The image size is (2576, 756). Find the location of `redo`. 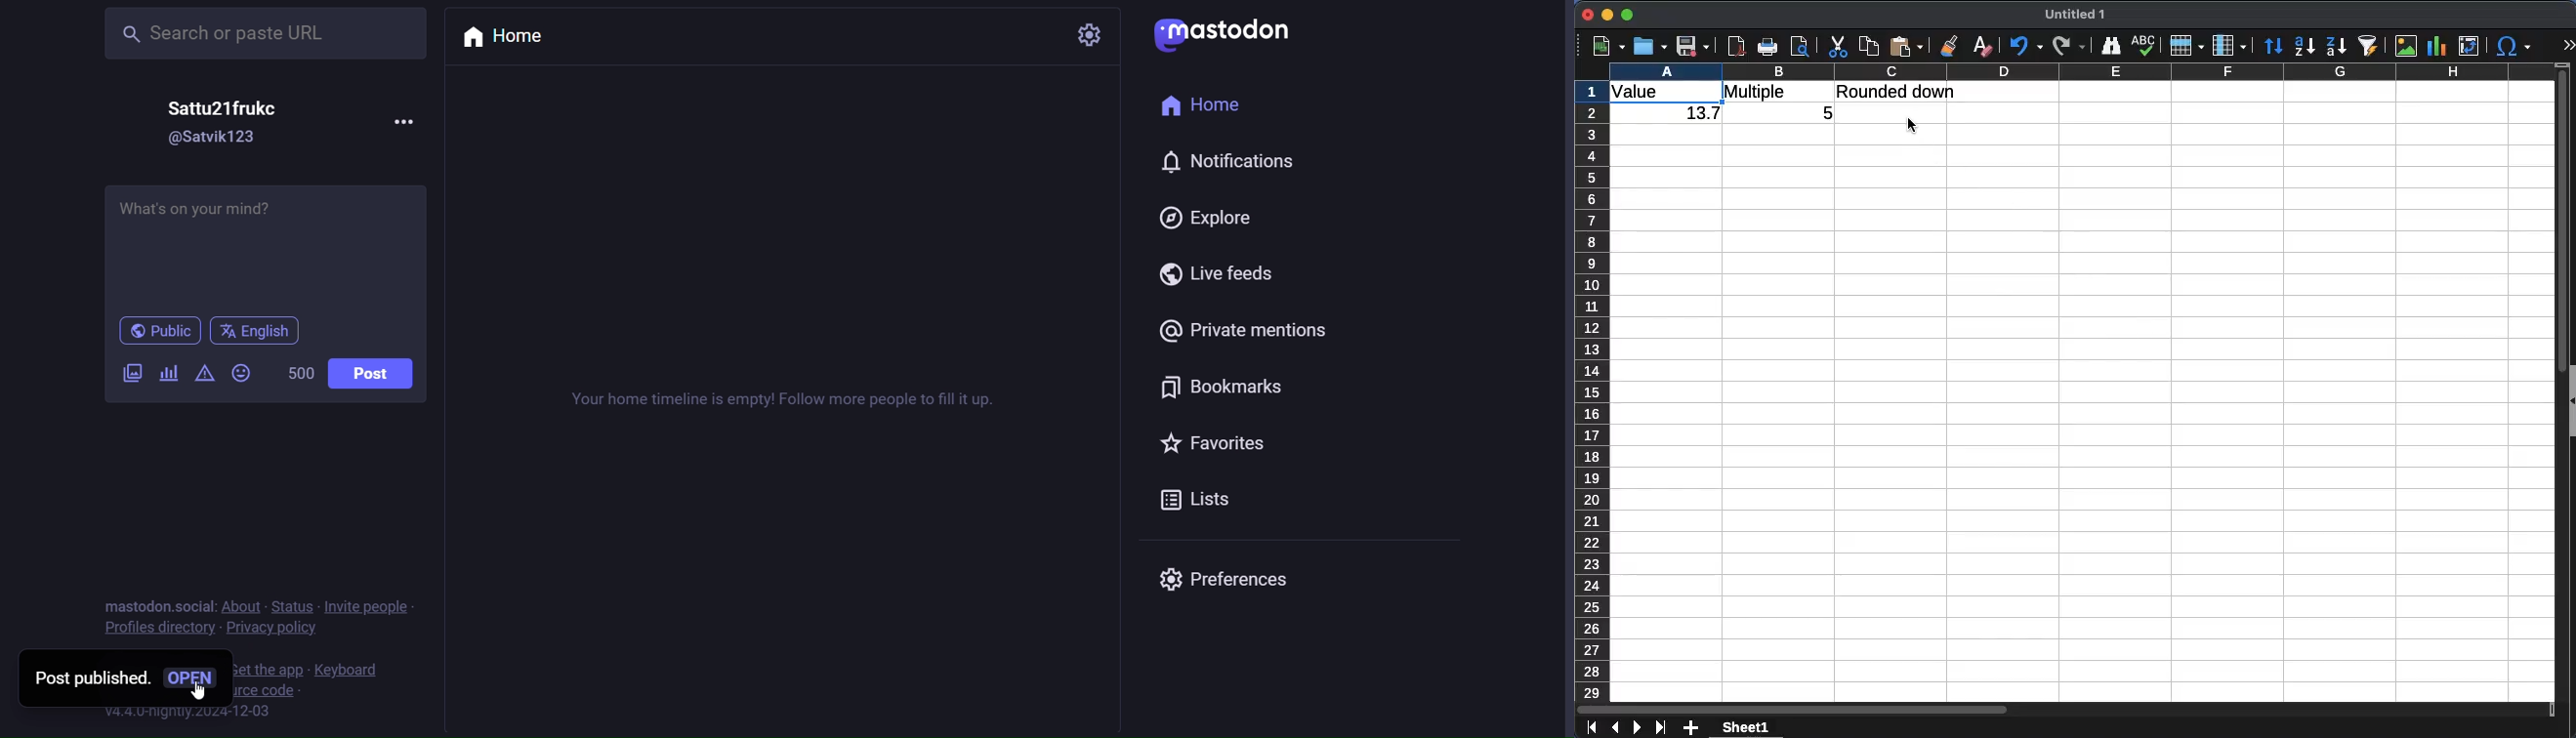

redo is located at coordinates (2069, 46).